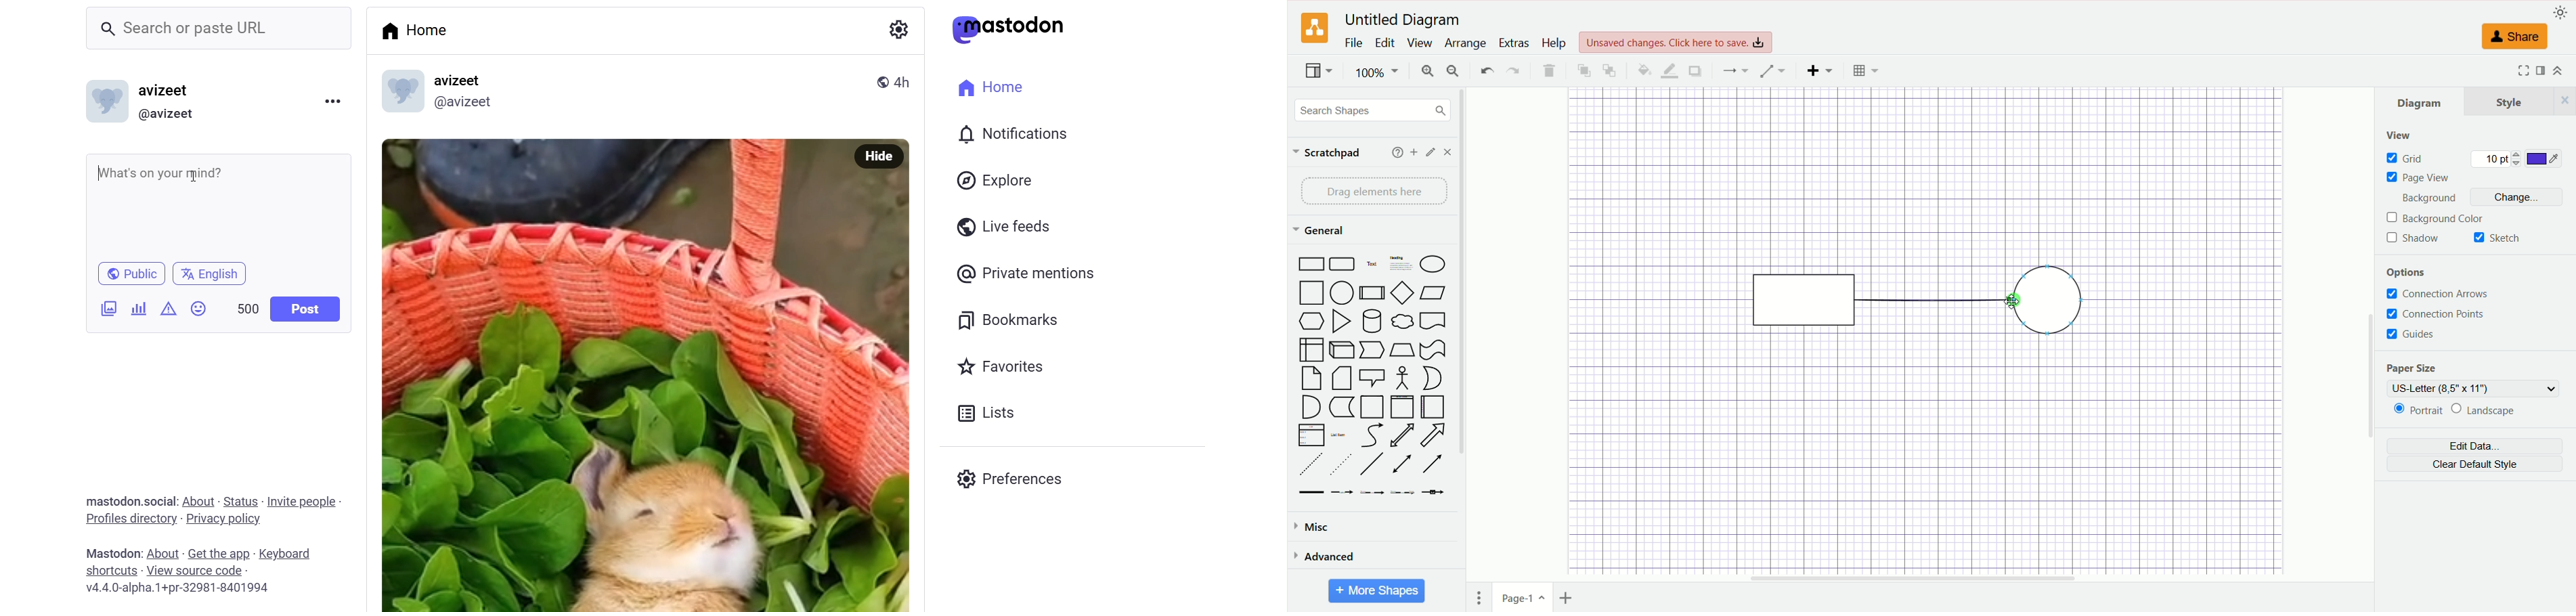 Image resolution: width=2576 pixels, height=616 pixels. What do you see at coordinates (241, 501) in the screenshot?
I see `status` at bounding box center [241, 501].